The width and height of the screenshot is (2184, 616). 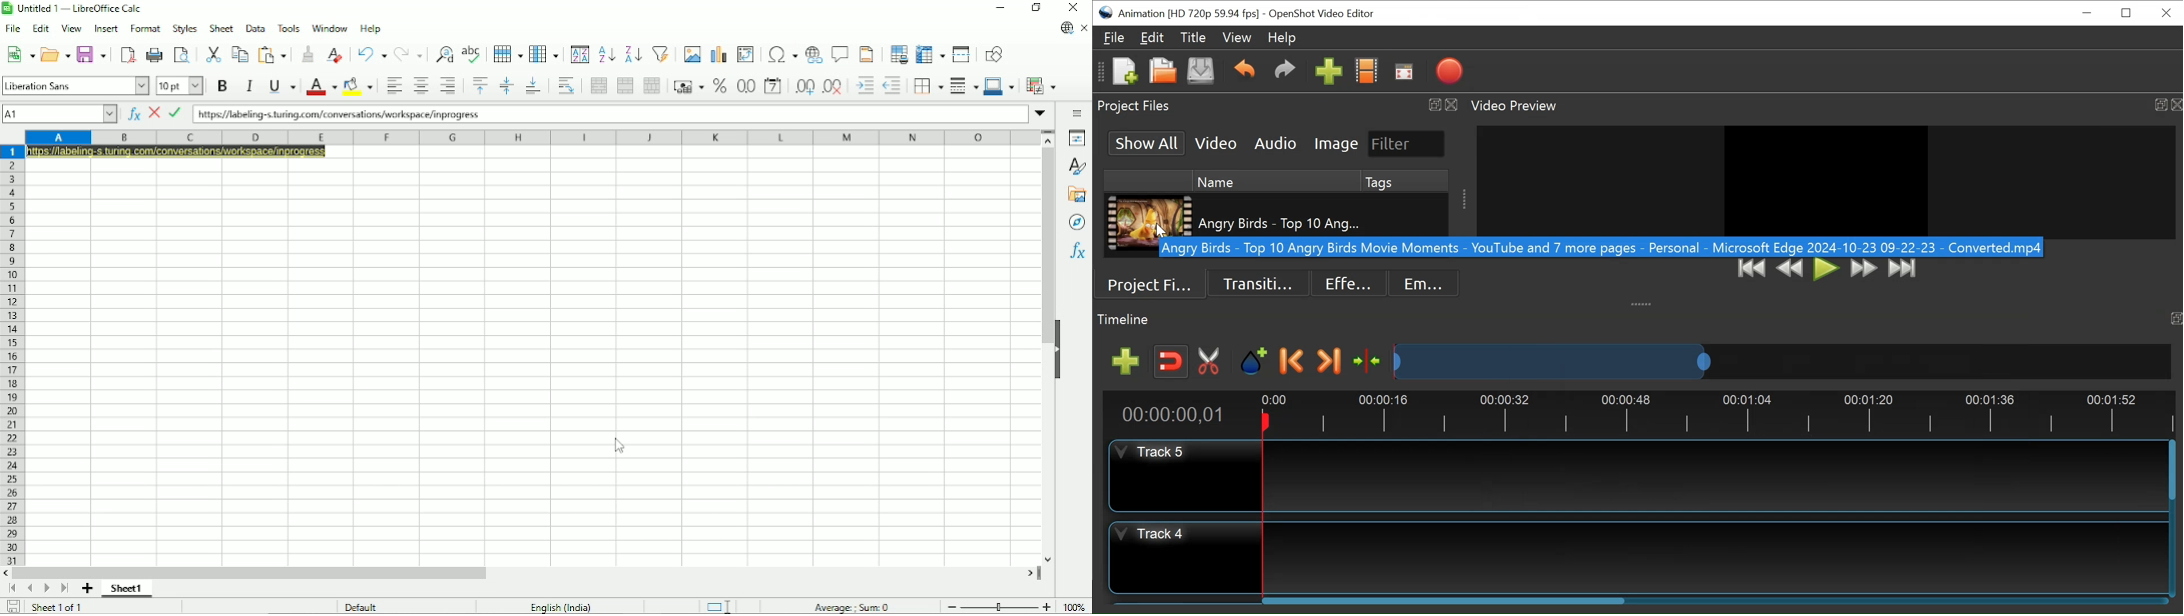 What do you see at coordinates (250, 86) in the screenshot?
I see `Italic` at bounding box center [250, 86].